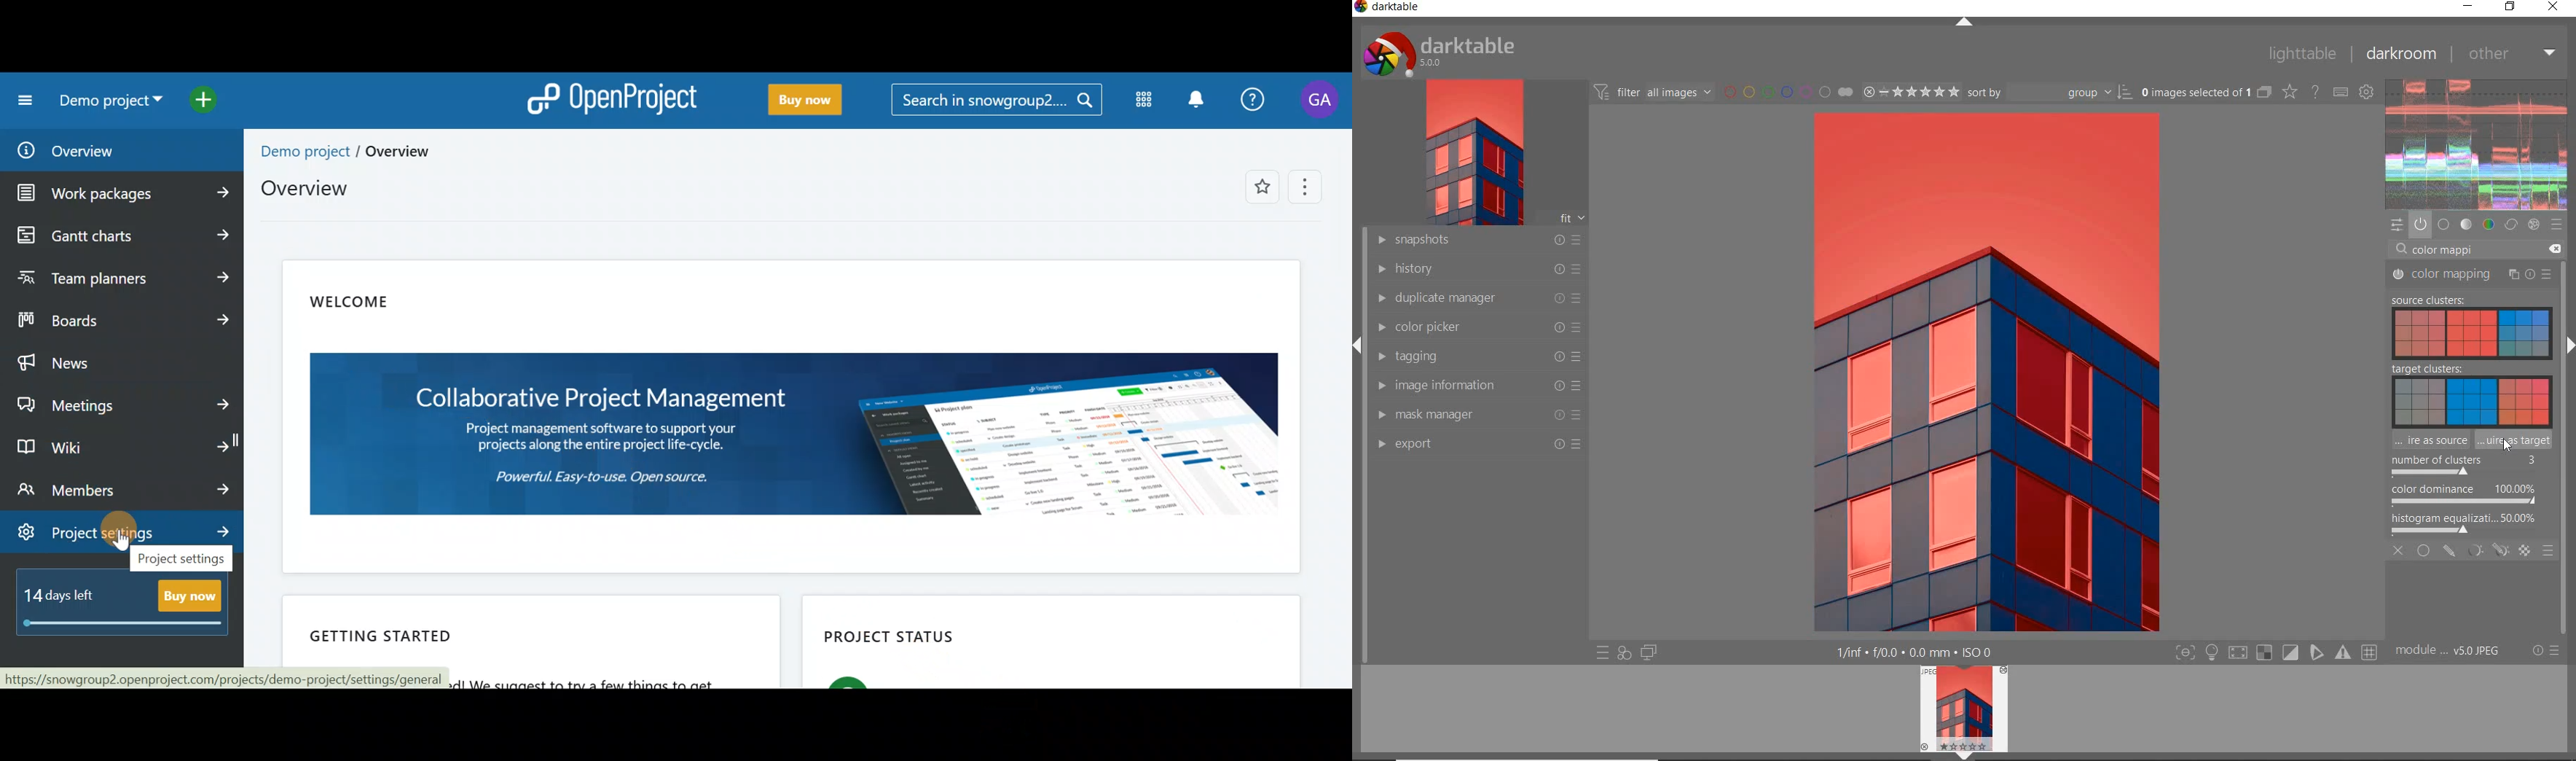 The width and height of the screenshot is (2576, 784). What do you see at coordinates (1603, 653) in the screenshot?
I see `quick access to preset` at bounding box center [1603, 653].